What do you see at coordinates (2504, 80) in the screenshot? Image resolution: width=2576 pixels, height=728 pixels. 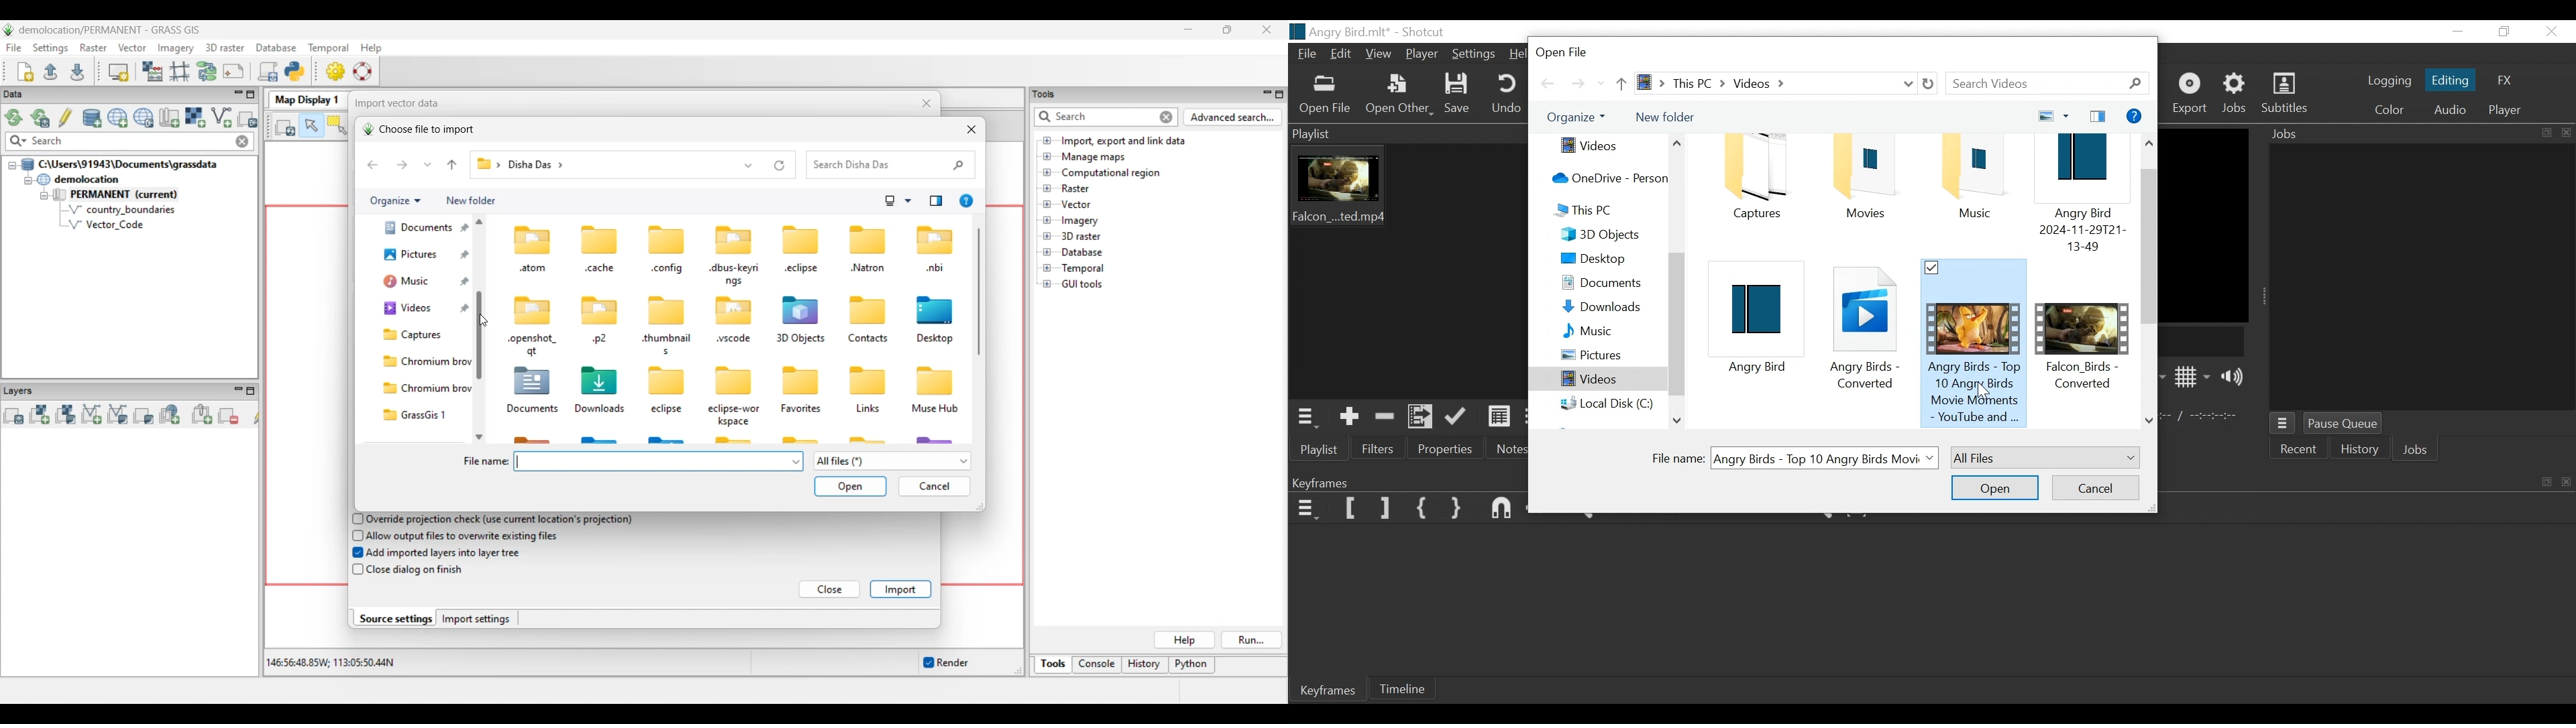 I see `FX` at bounding box center [2504, 80].